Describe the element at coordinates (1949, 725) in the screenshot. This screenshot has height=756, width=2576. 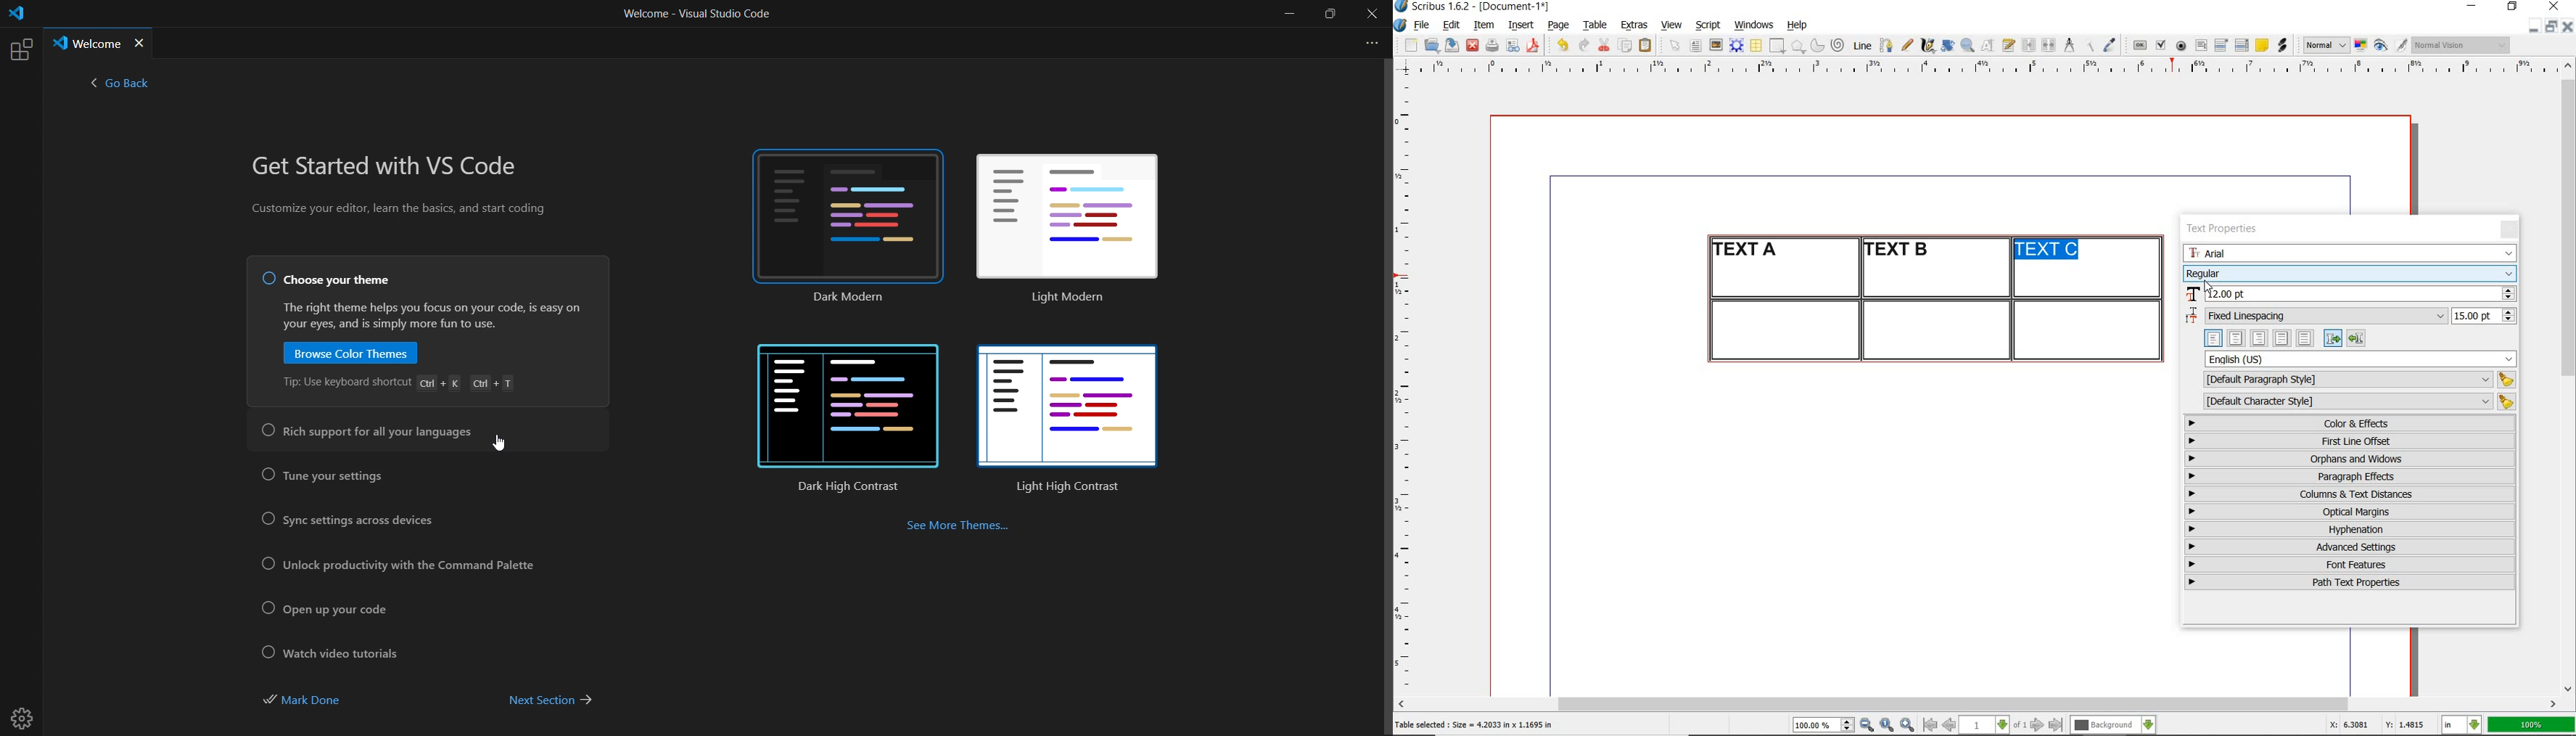
I see `go to previous page` at that location.